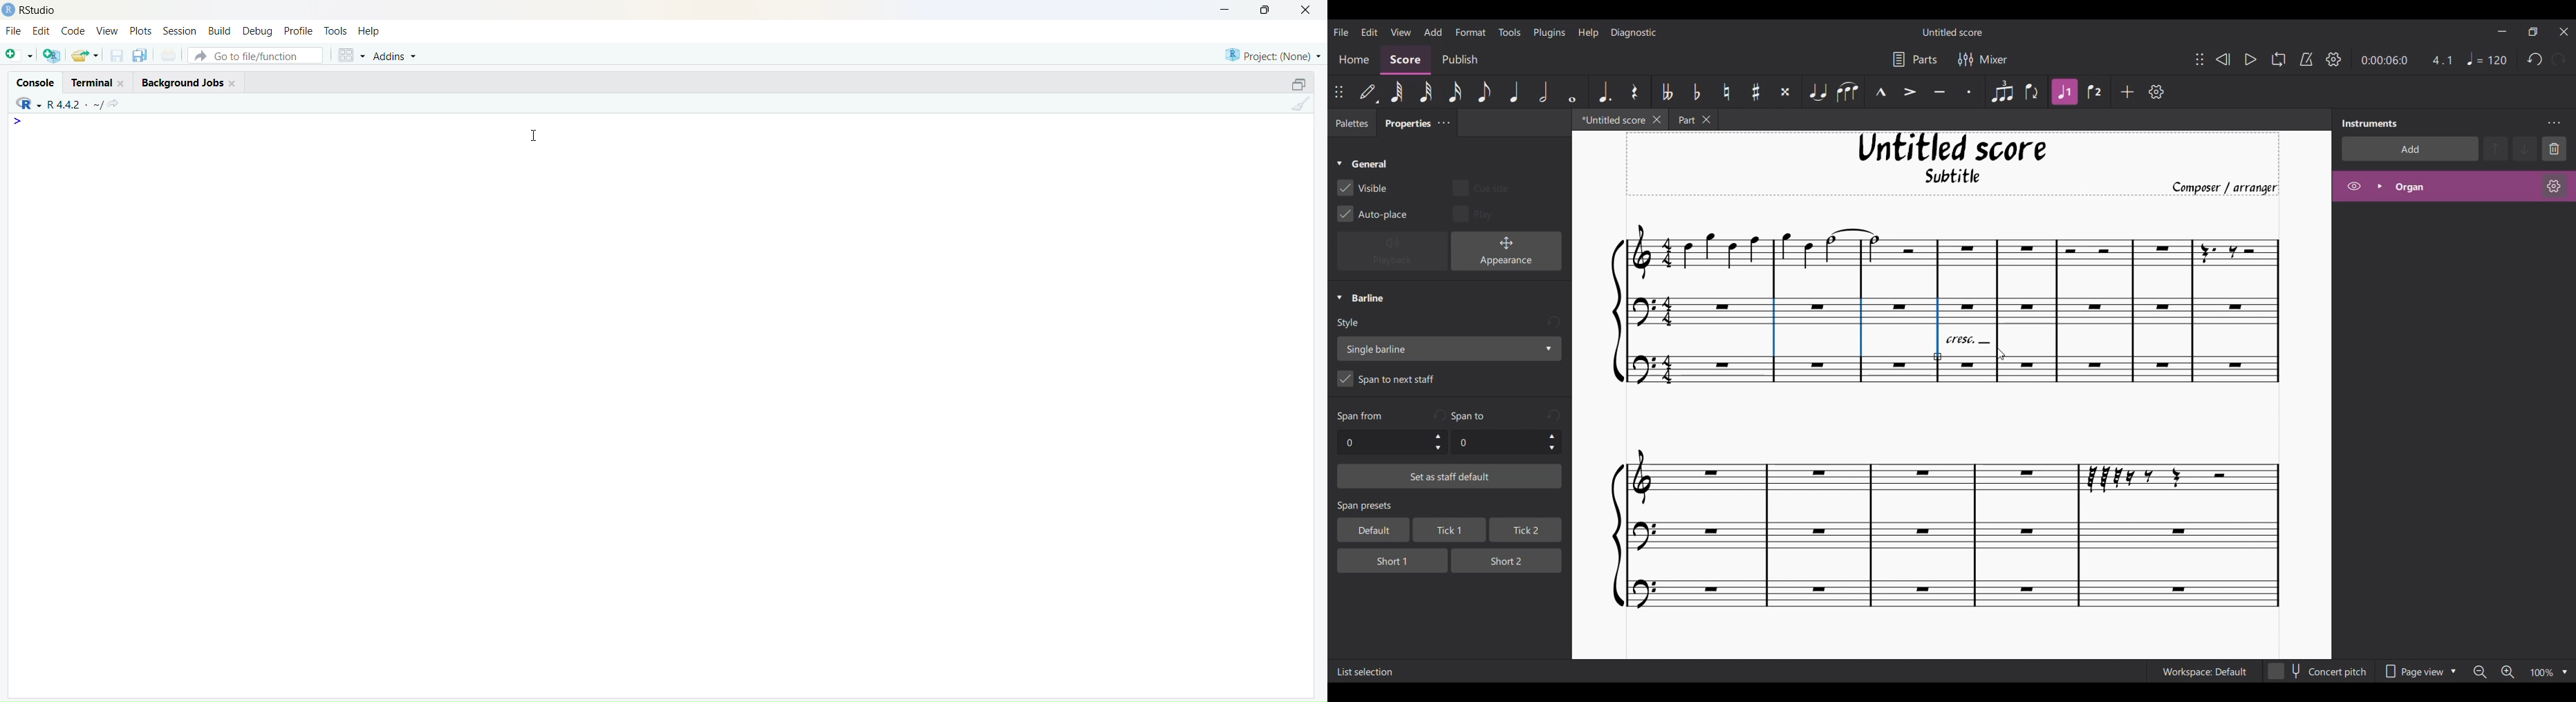  What do you see at coordinates (21, 122) in the screenshot?
I see `>` at bounding box center [21, 122].